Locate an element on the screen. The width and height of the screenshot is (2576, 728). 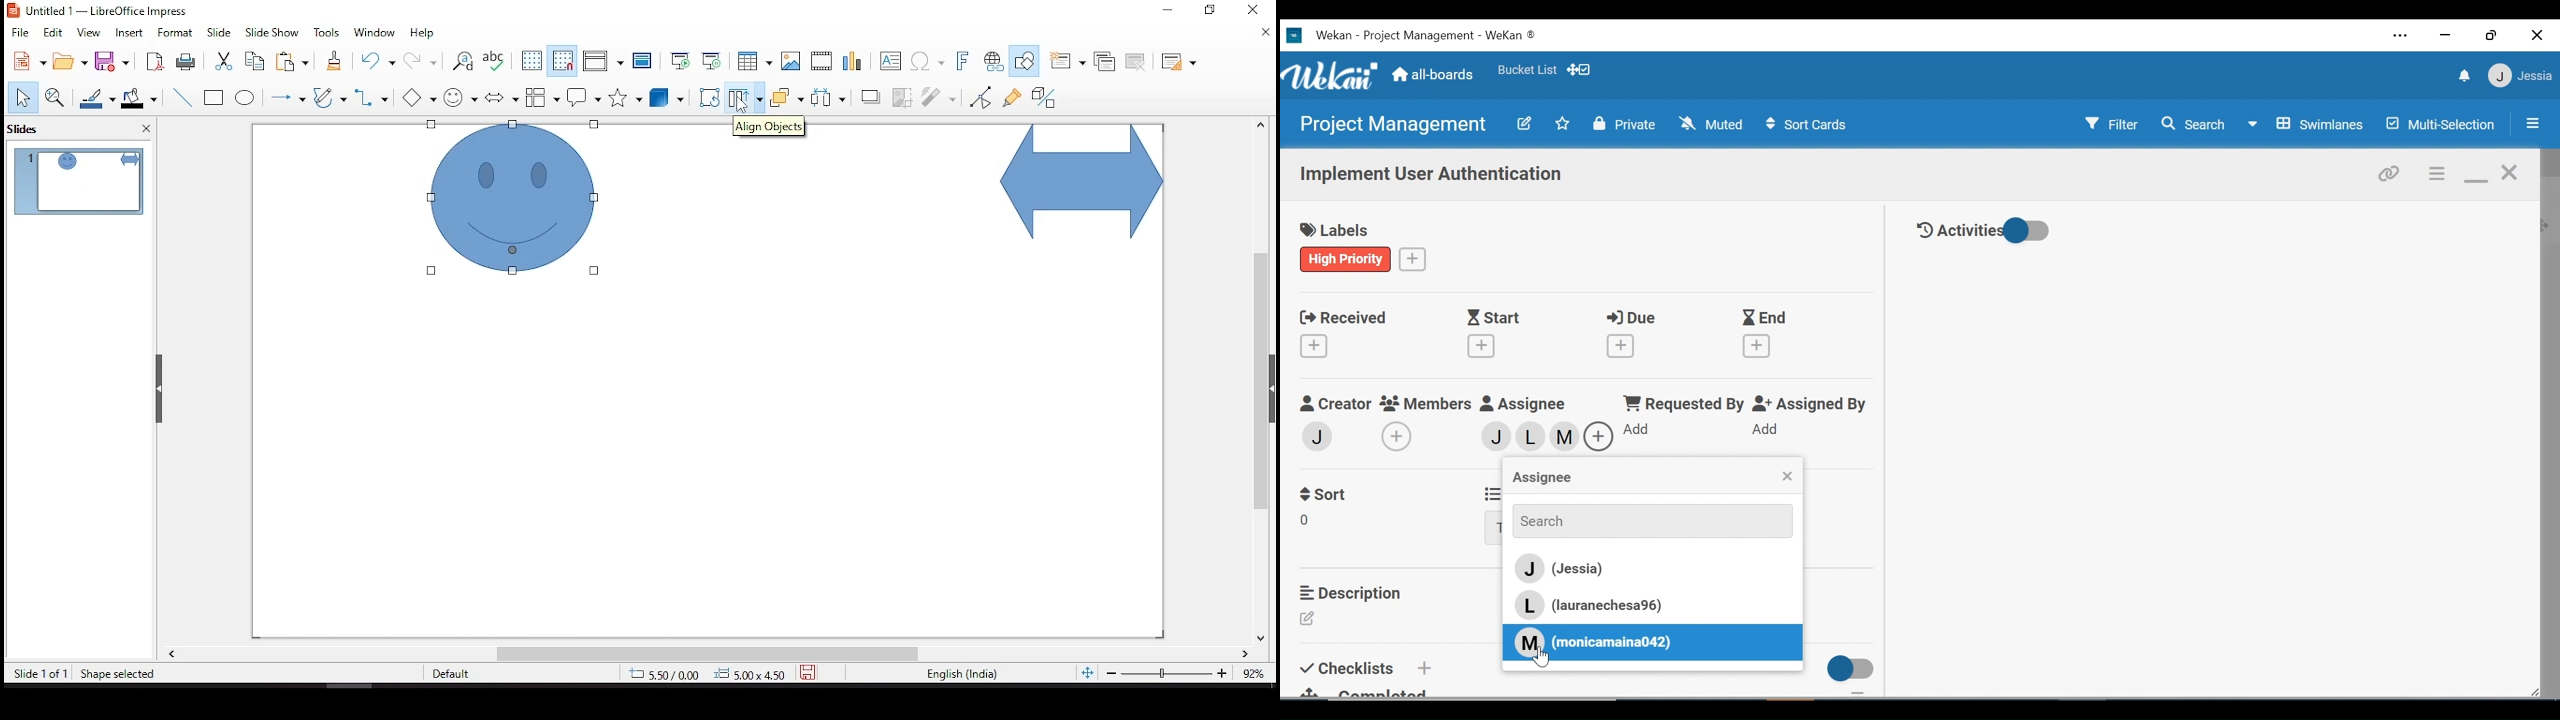
Cursor is located at coordinates (1546, 659).